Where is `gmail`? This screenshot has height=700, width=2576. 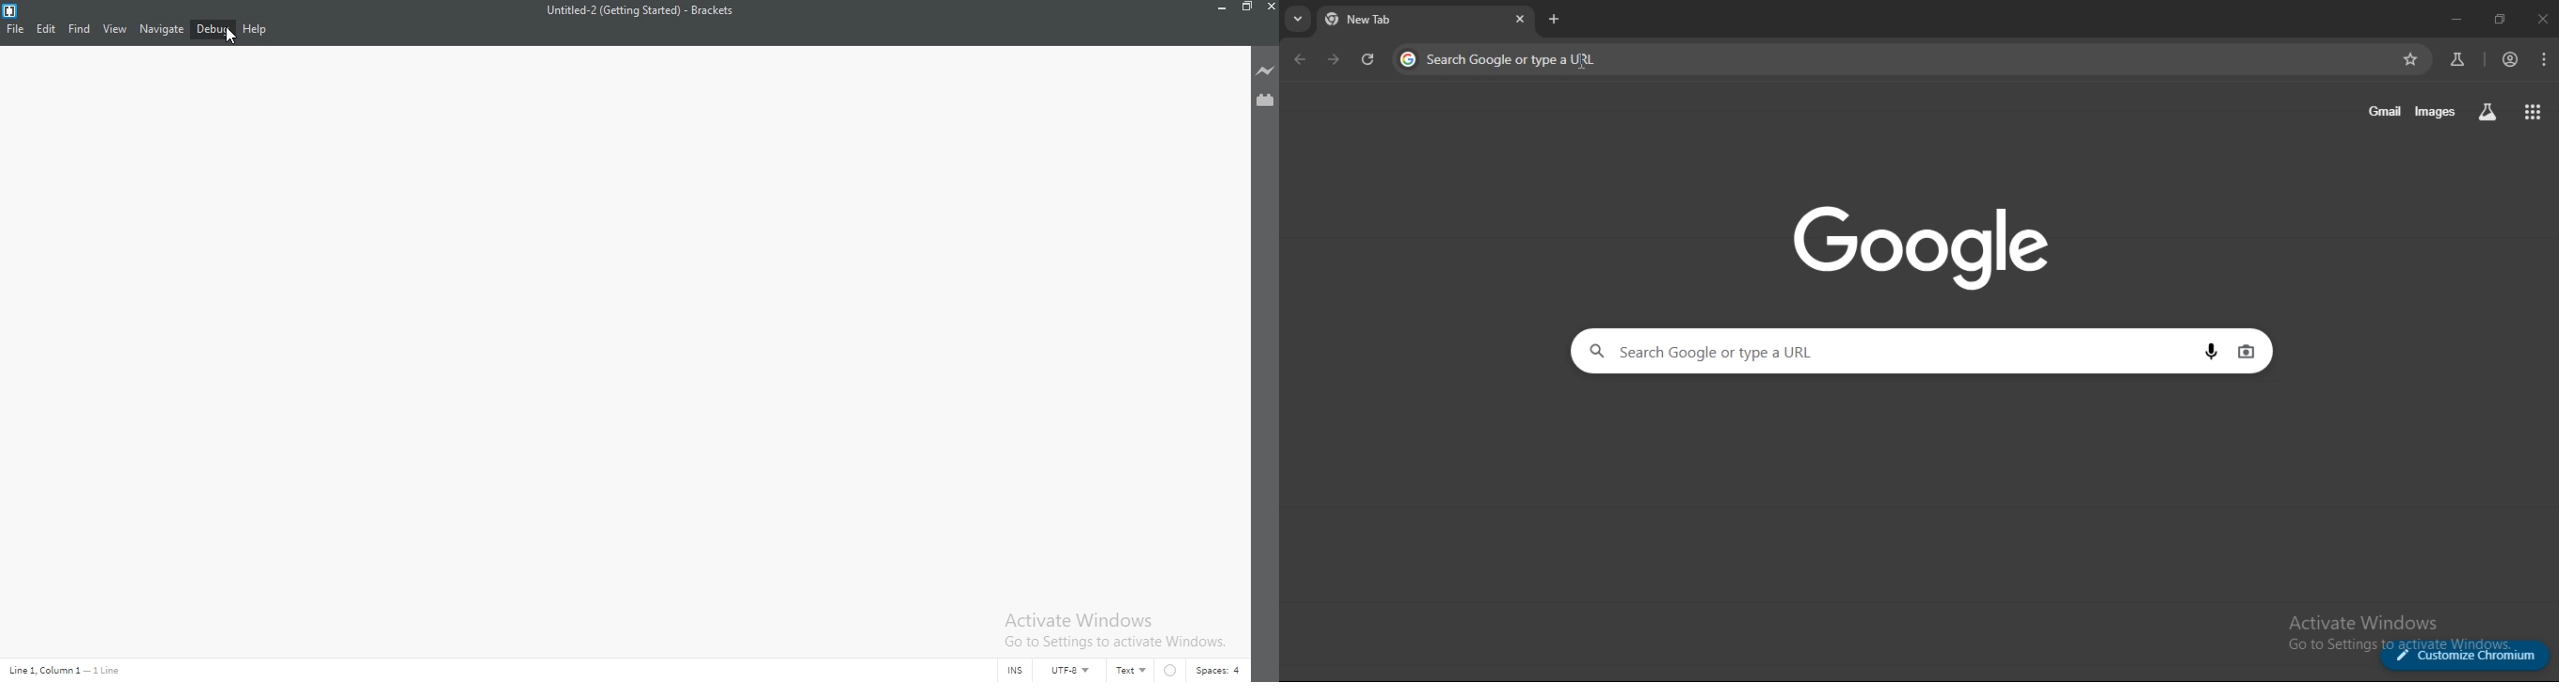
gmail is located at coordinates (2383, 113).